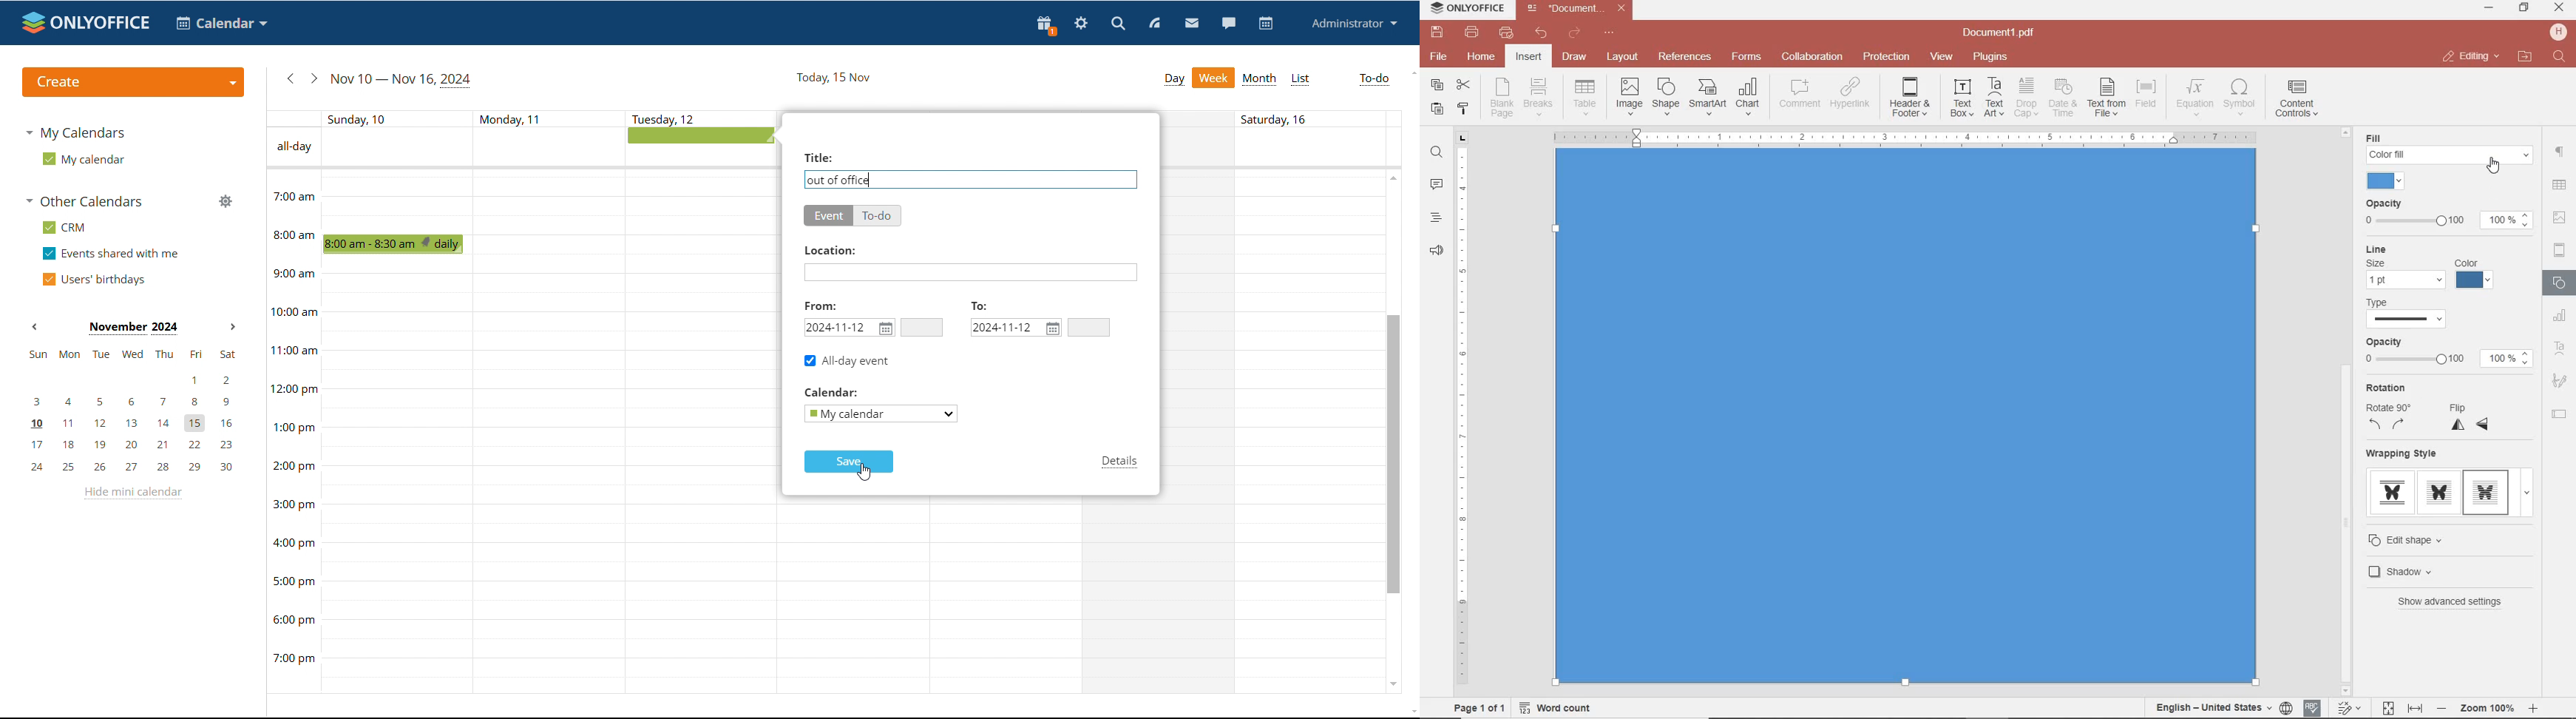 Image resolution: width=2576 pixels, height=728 pixels. I want to click on INSERT PAGE OR SECTION BREAK, so click(1538, 98).